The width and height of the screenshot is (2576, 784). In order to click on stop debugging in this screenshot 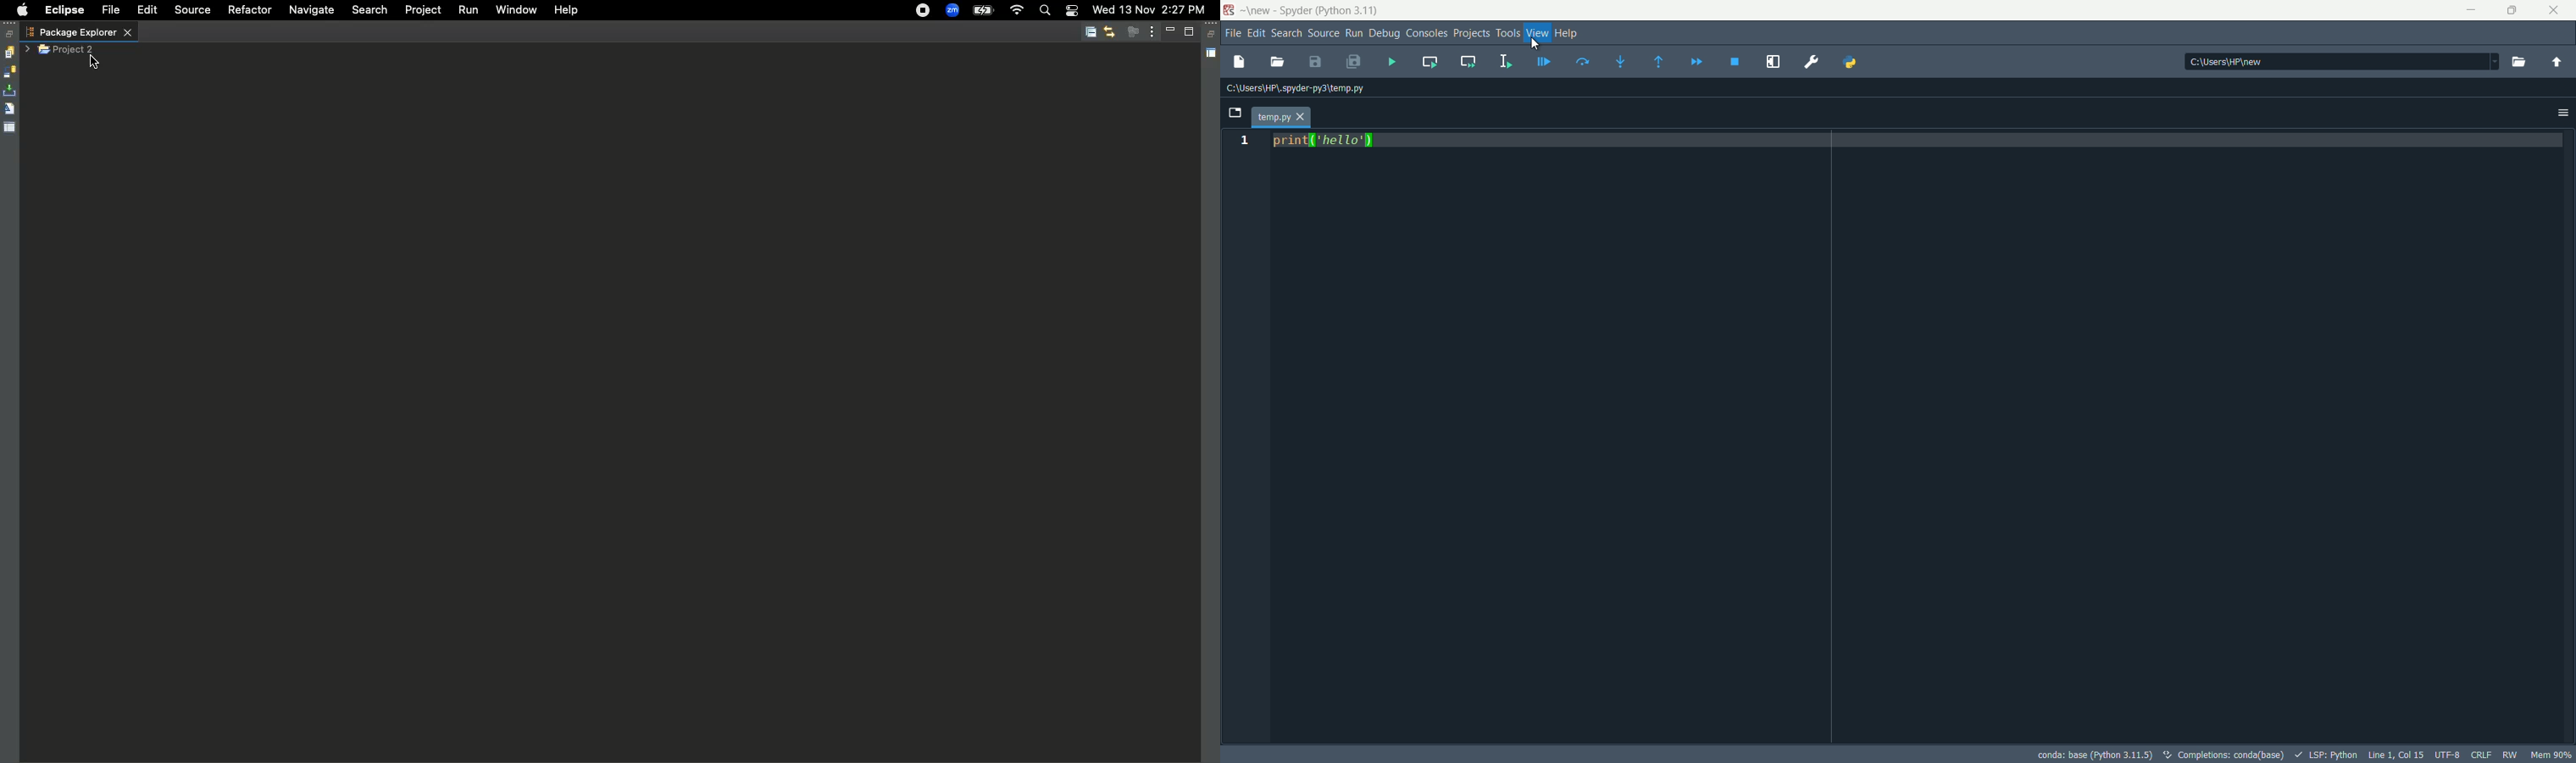, I will do `click(1735, 61)`.